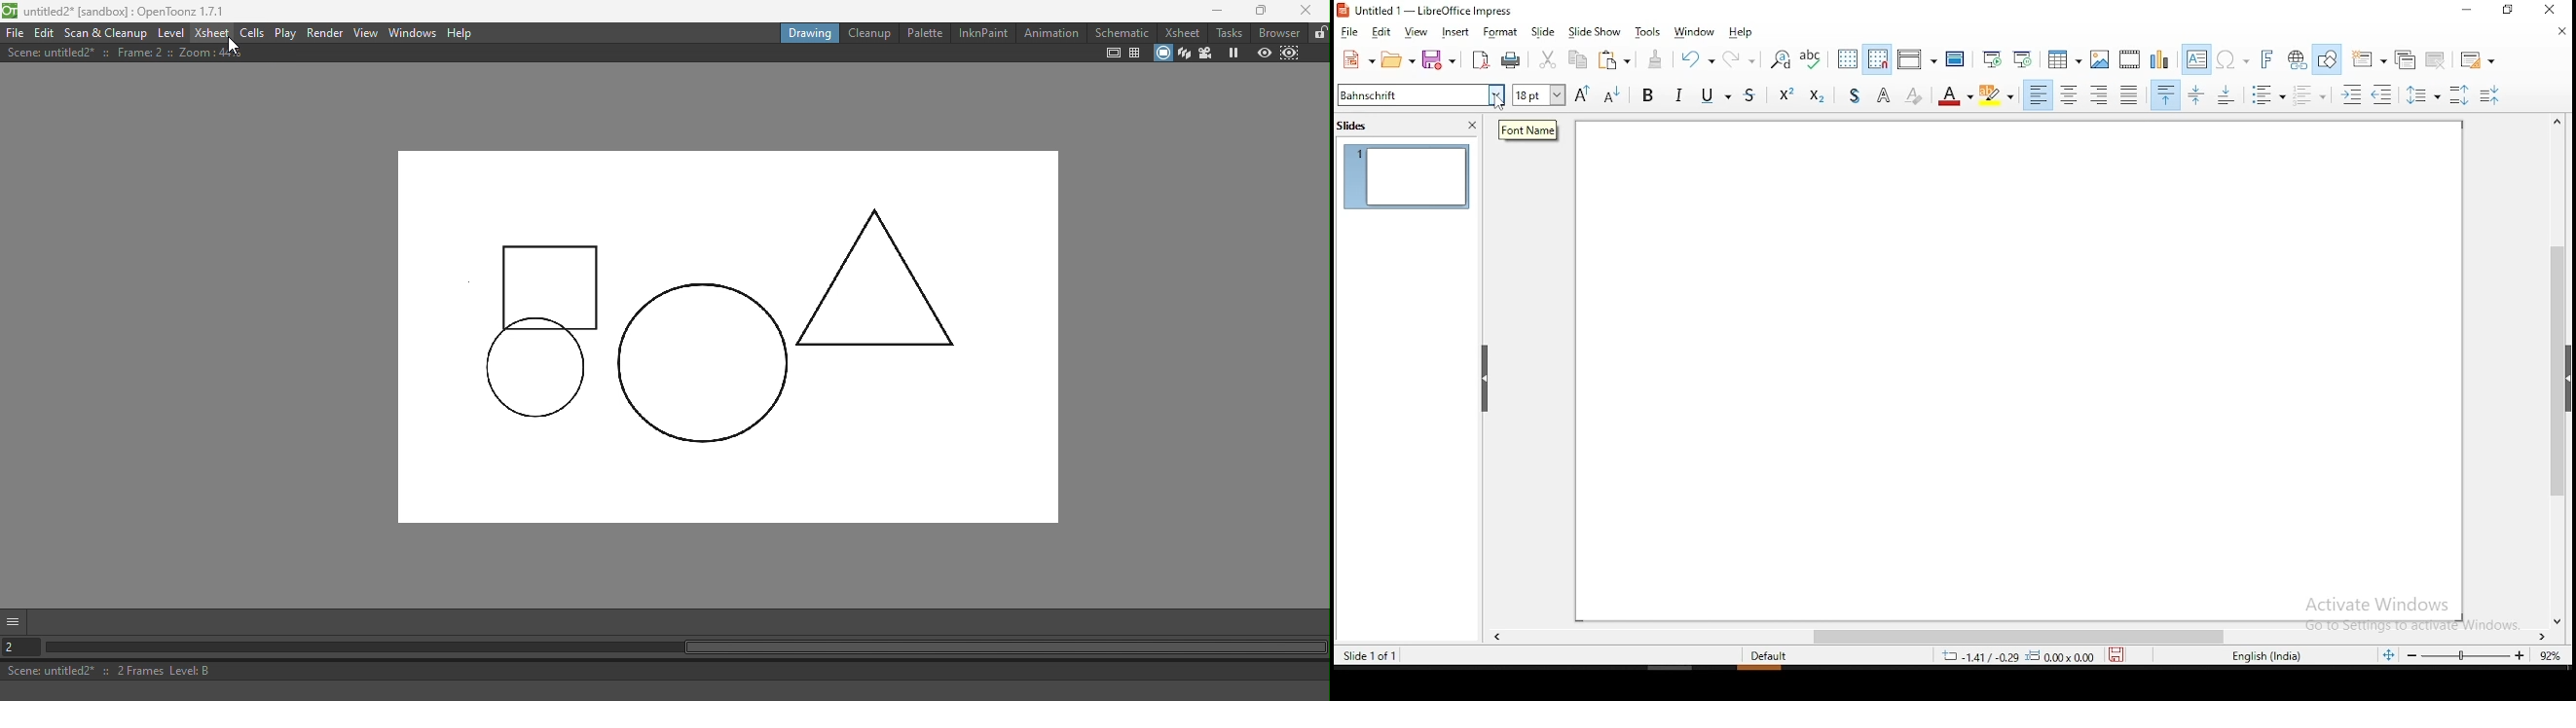 Image resolution: width=2576 pixels, height=728 pixels. What do you see at coordinates (1481, 59) in the screenshot?
I see `export as pdf` at bounding box center [1481, 59].